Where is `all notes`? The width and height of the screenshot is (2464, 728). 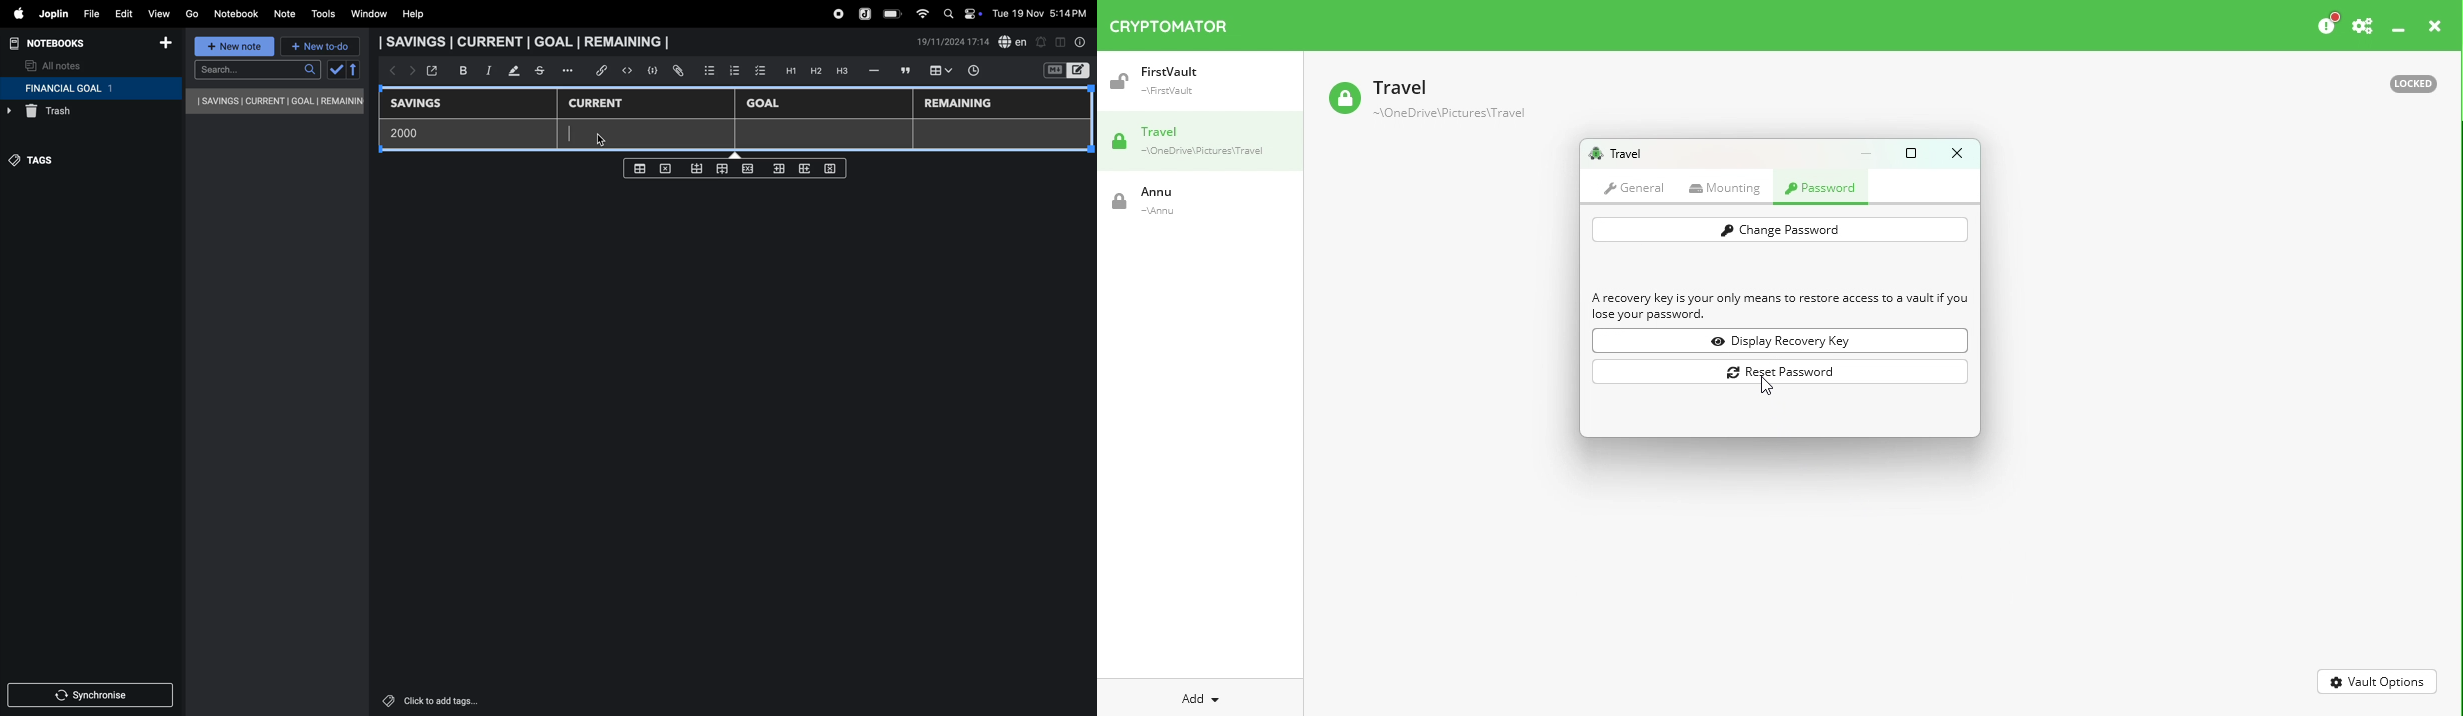 all notes is located at coordinates (54, 65).